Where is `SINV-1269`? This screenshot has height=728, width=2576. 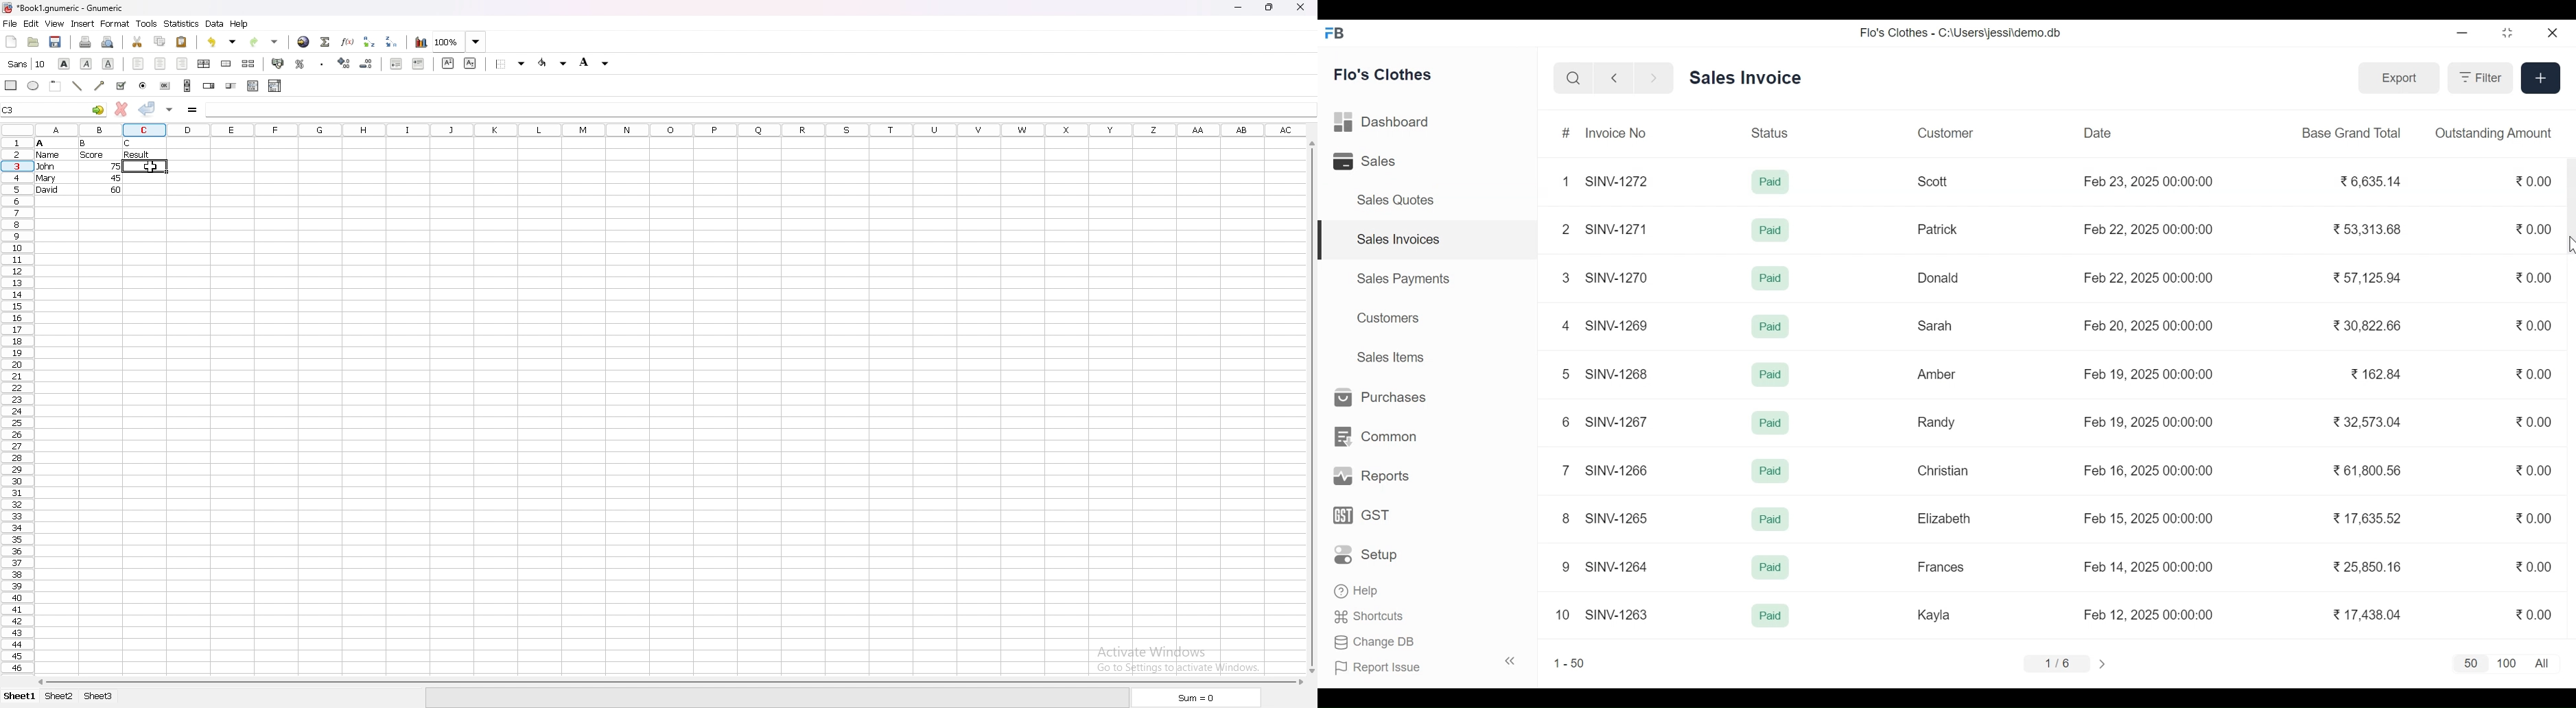 SINV-1269 is located at coordinates (1618, 325).